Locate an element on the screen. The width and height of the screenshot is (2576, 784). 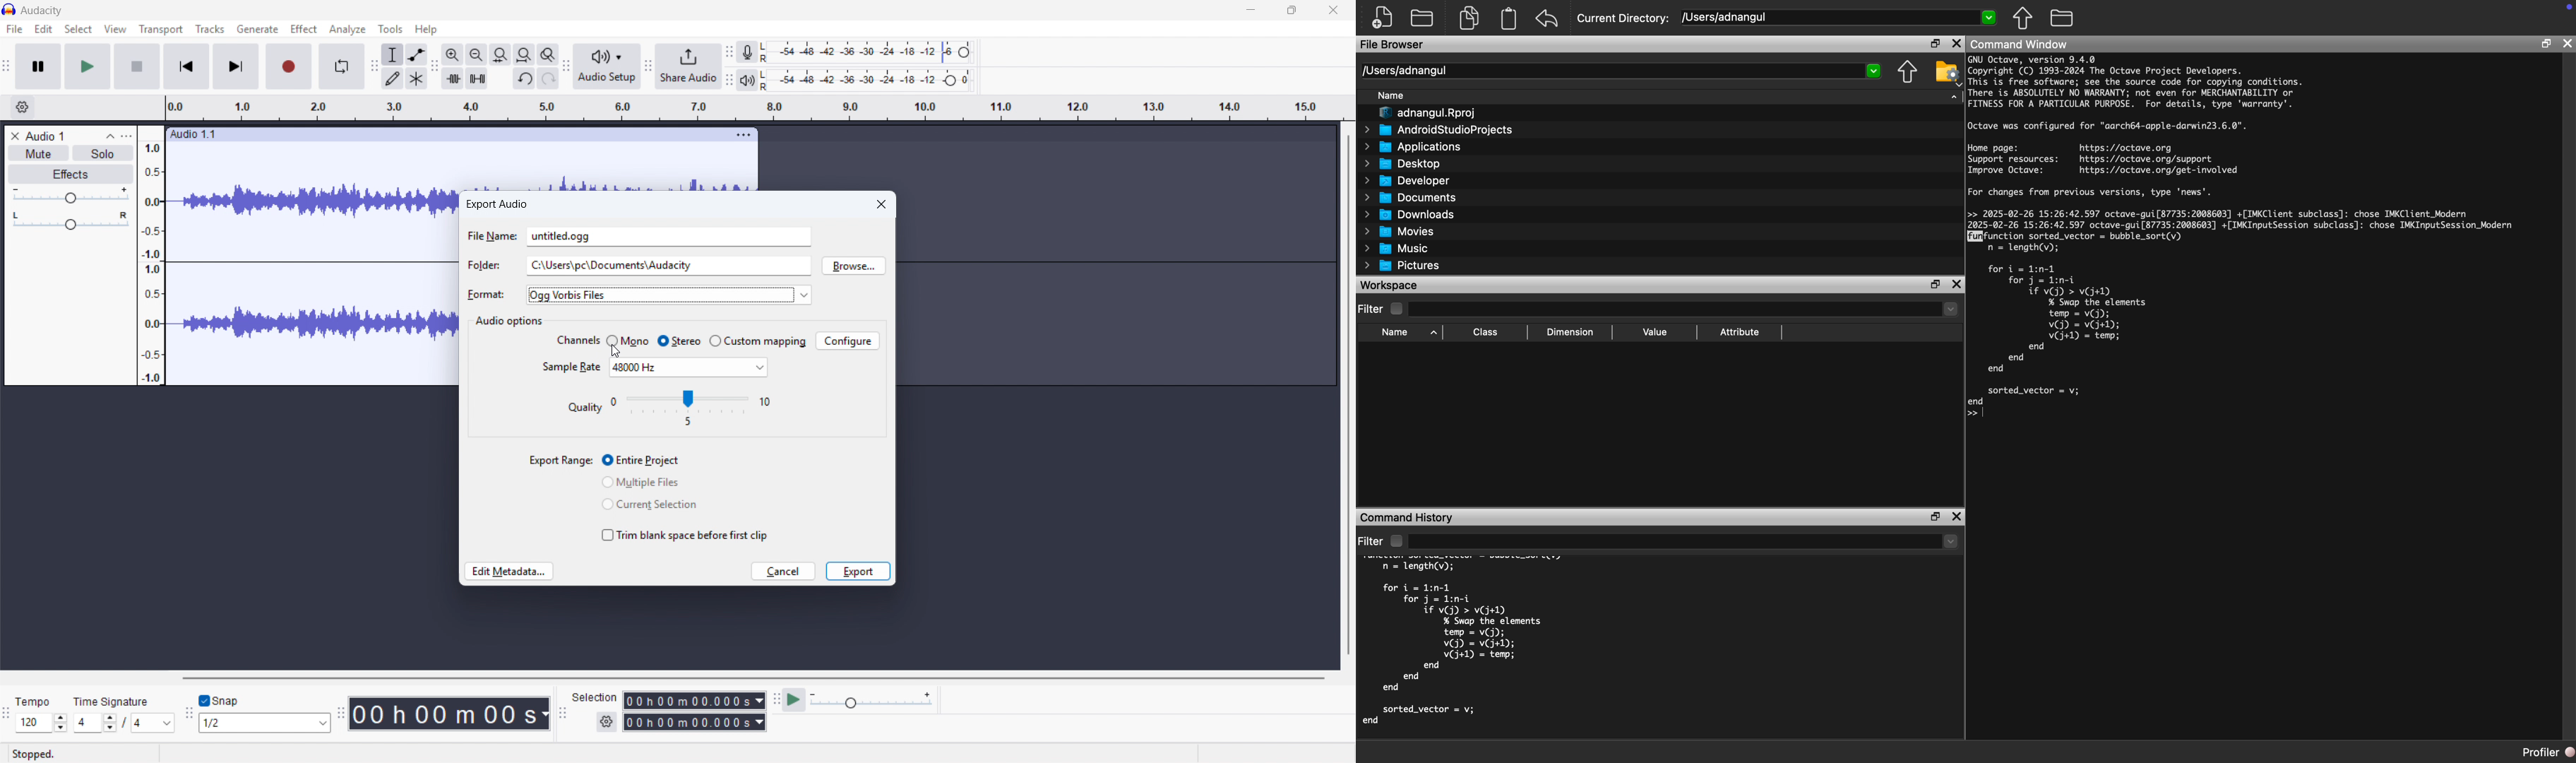
Checkbox is located at coordinates (1398, 309).